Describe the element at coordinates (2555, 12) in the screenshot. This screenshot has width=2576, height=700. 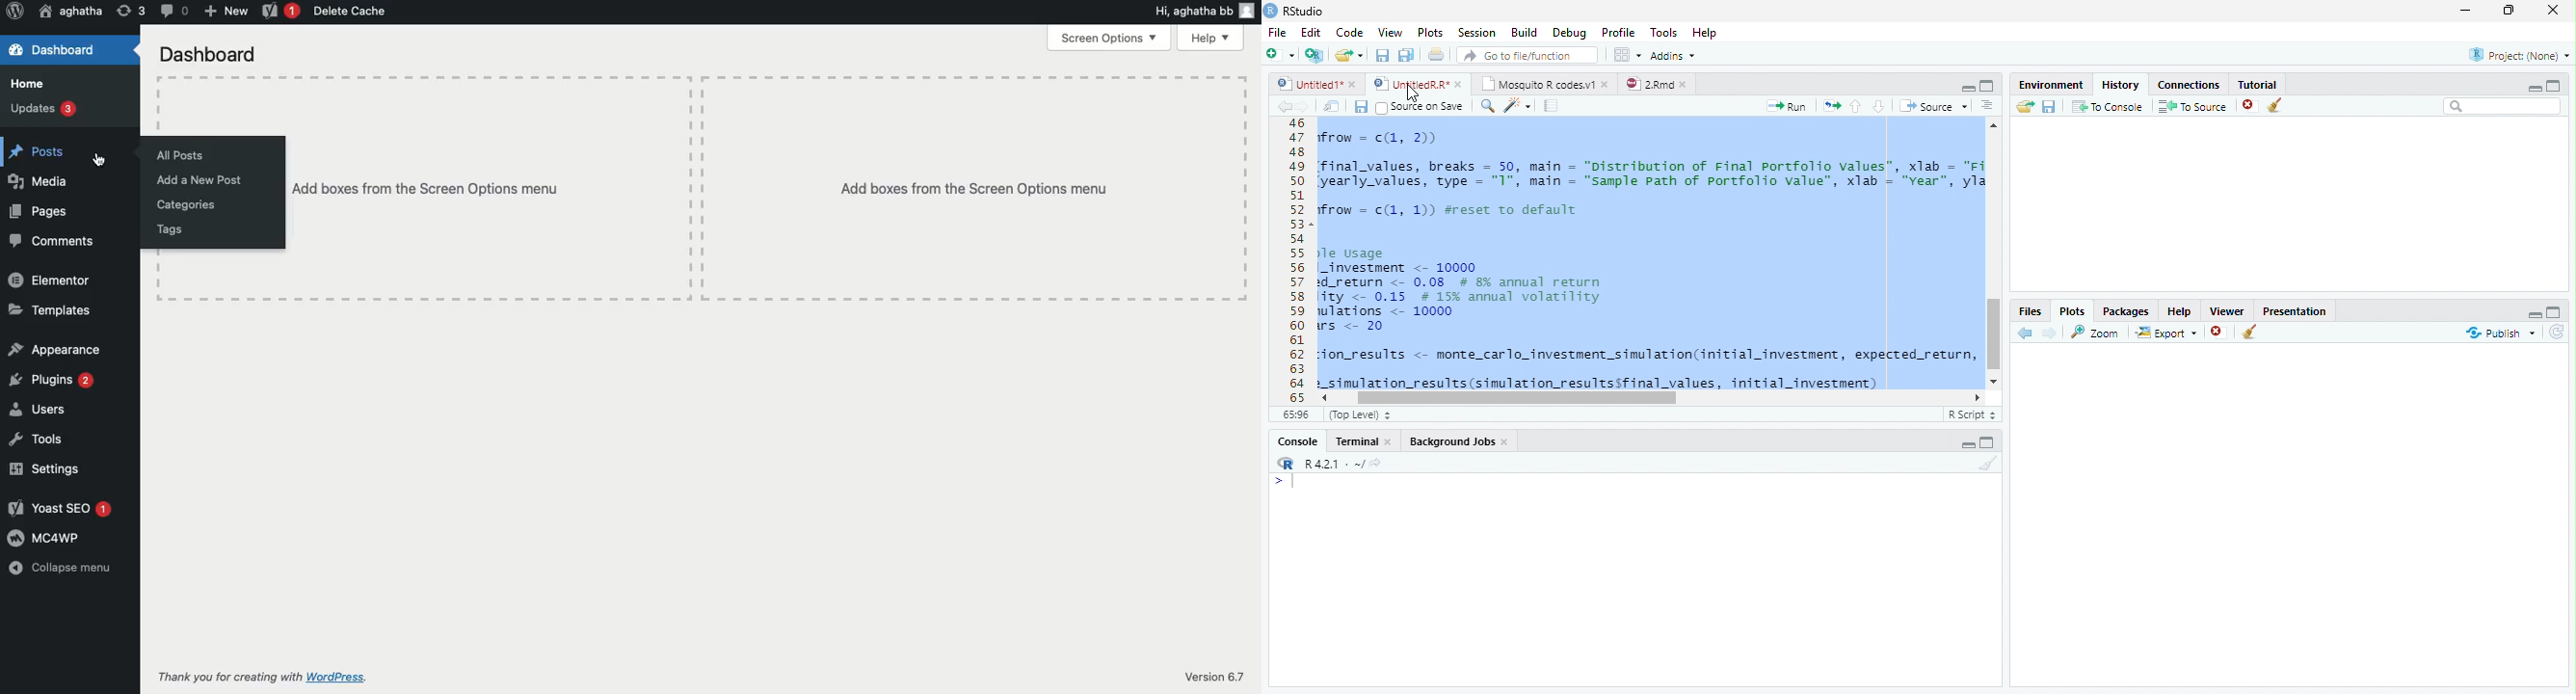
I see `Close` at that location.